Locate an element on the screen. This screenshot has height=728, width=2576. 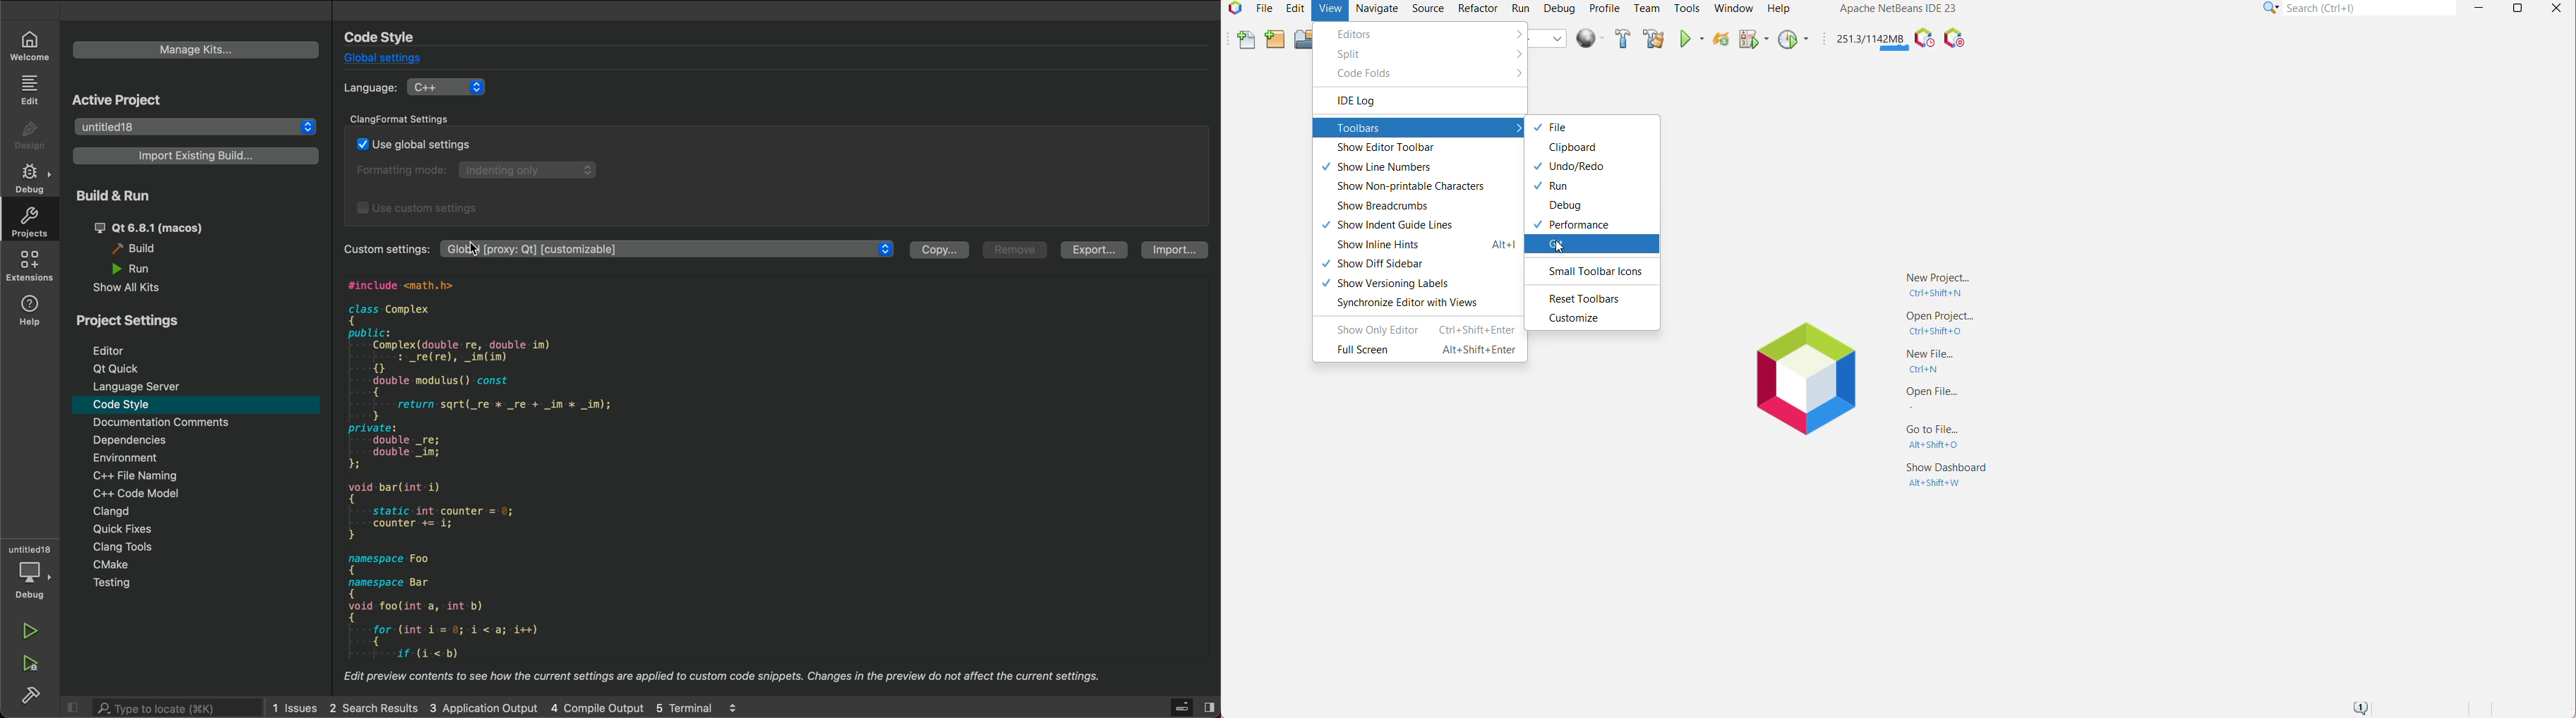
use custom settings  is located at coordinates (420, 210).